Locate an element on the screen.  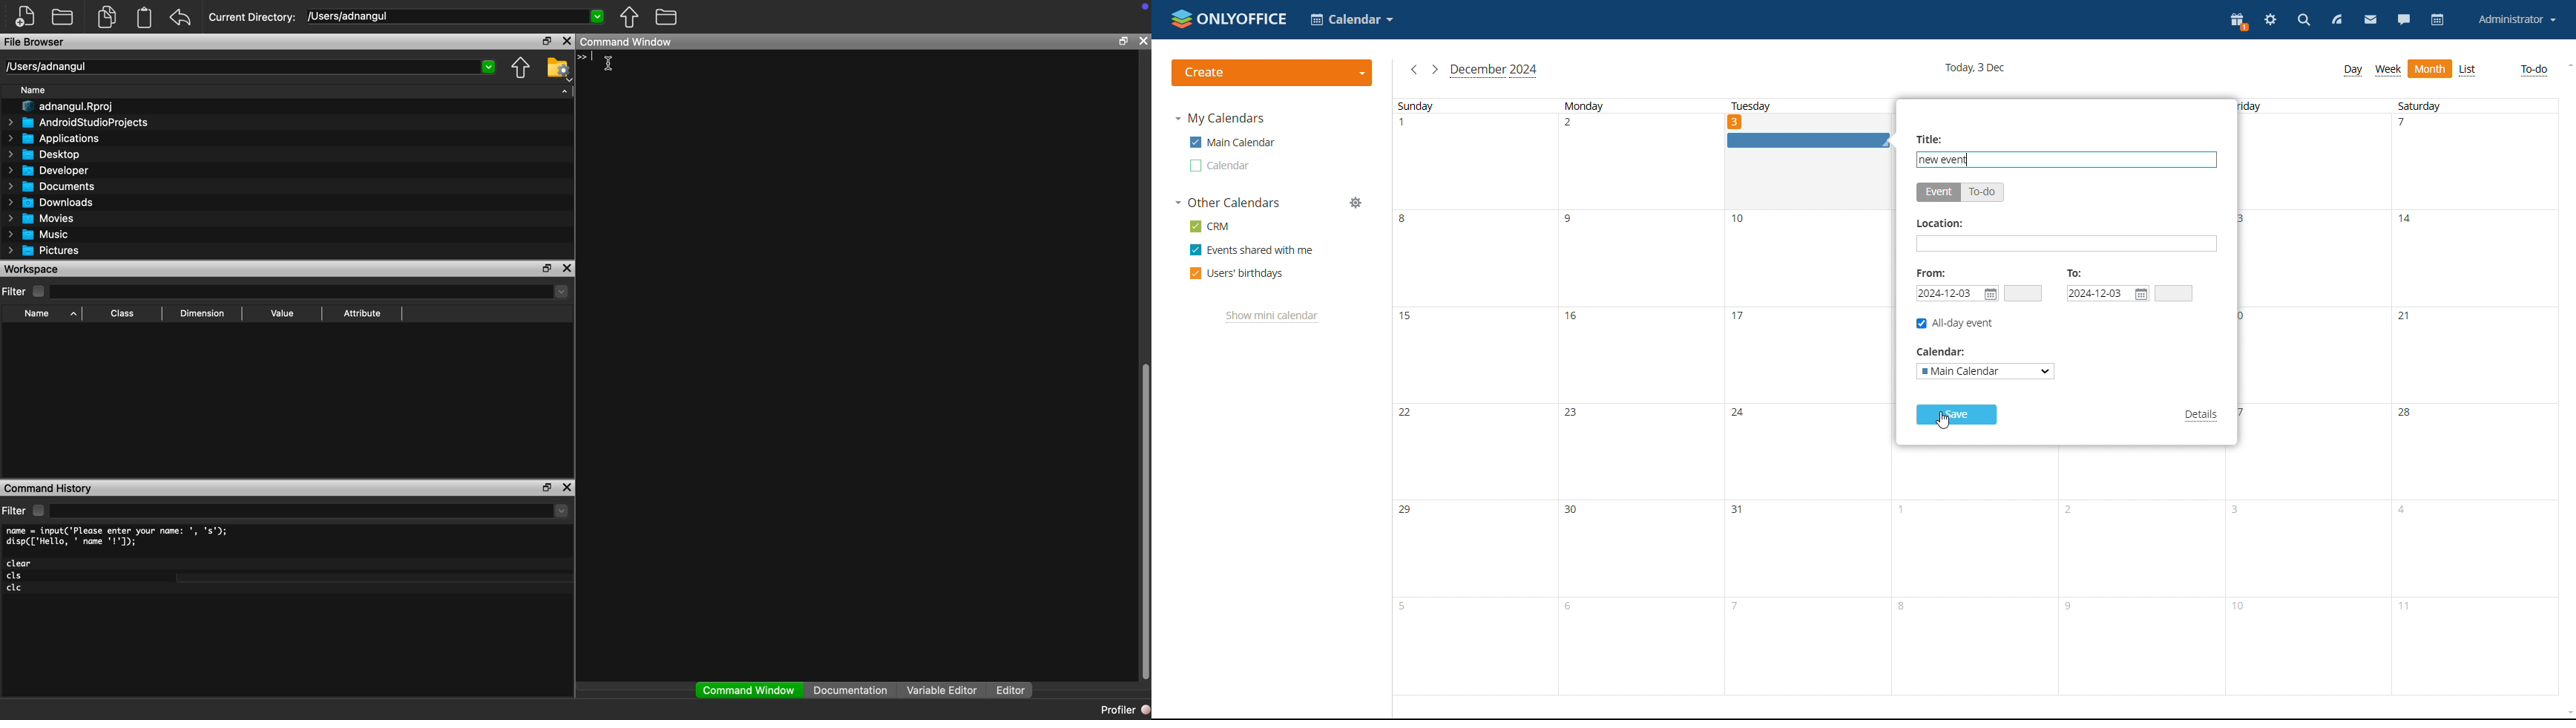
close is located at coordinates (567, 487).